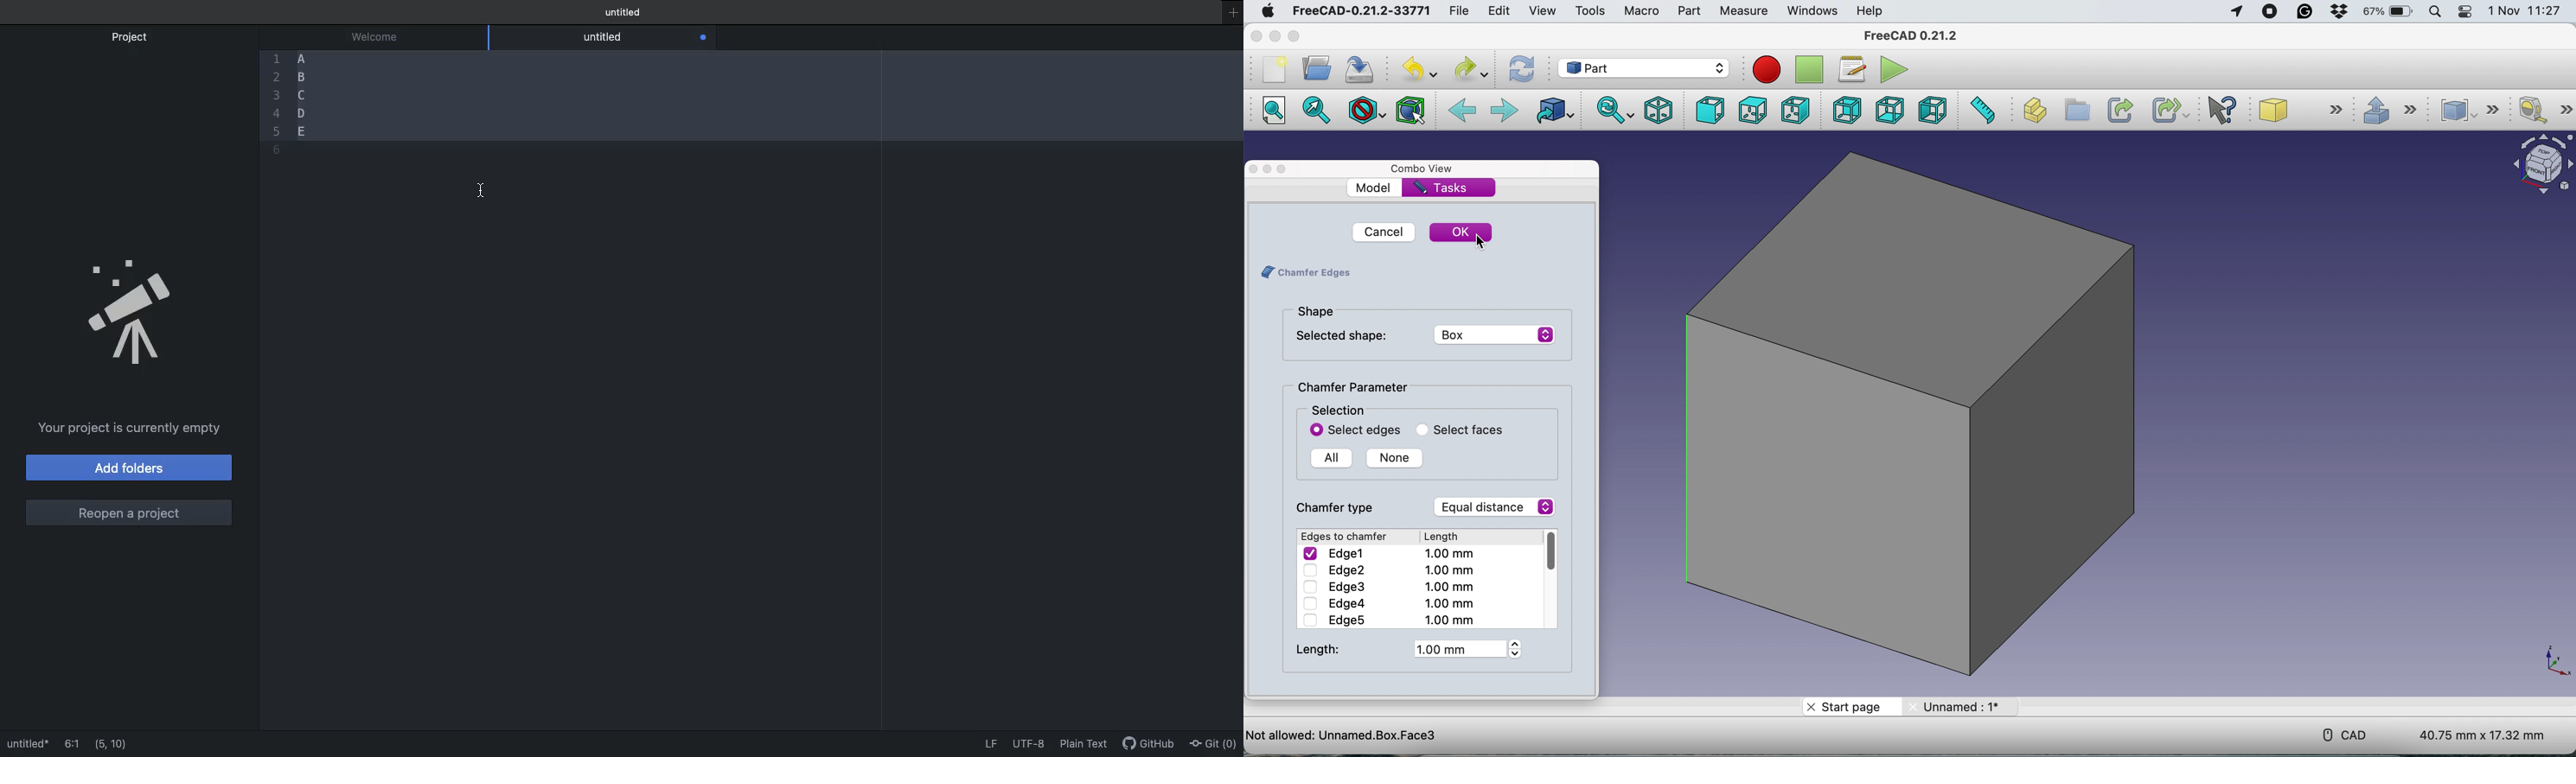  I want to click on model, so click(1374, 188).